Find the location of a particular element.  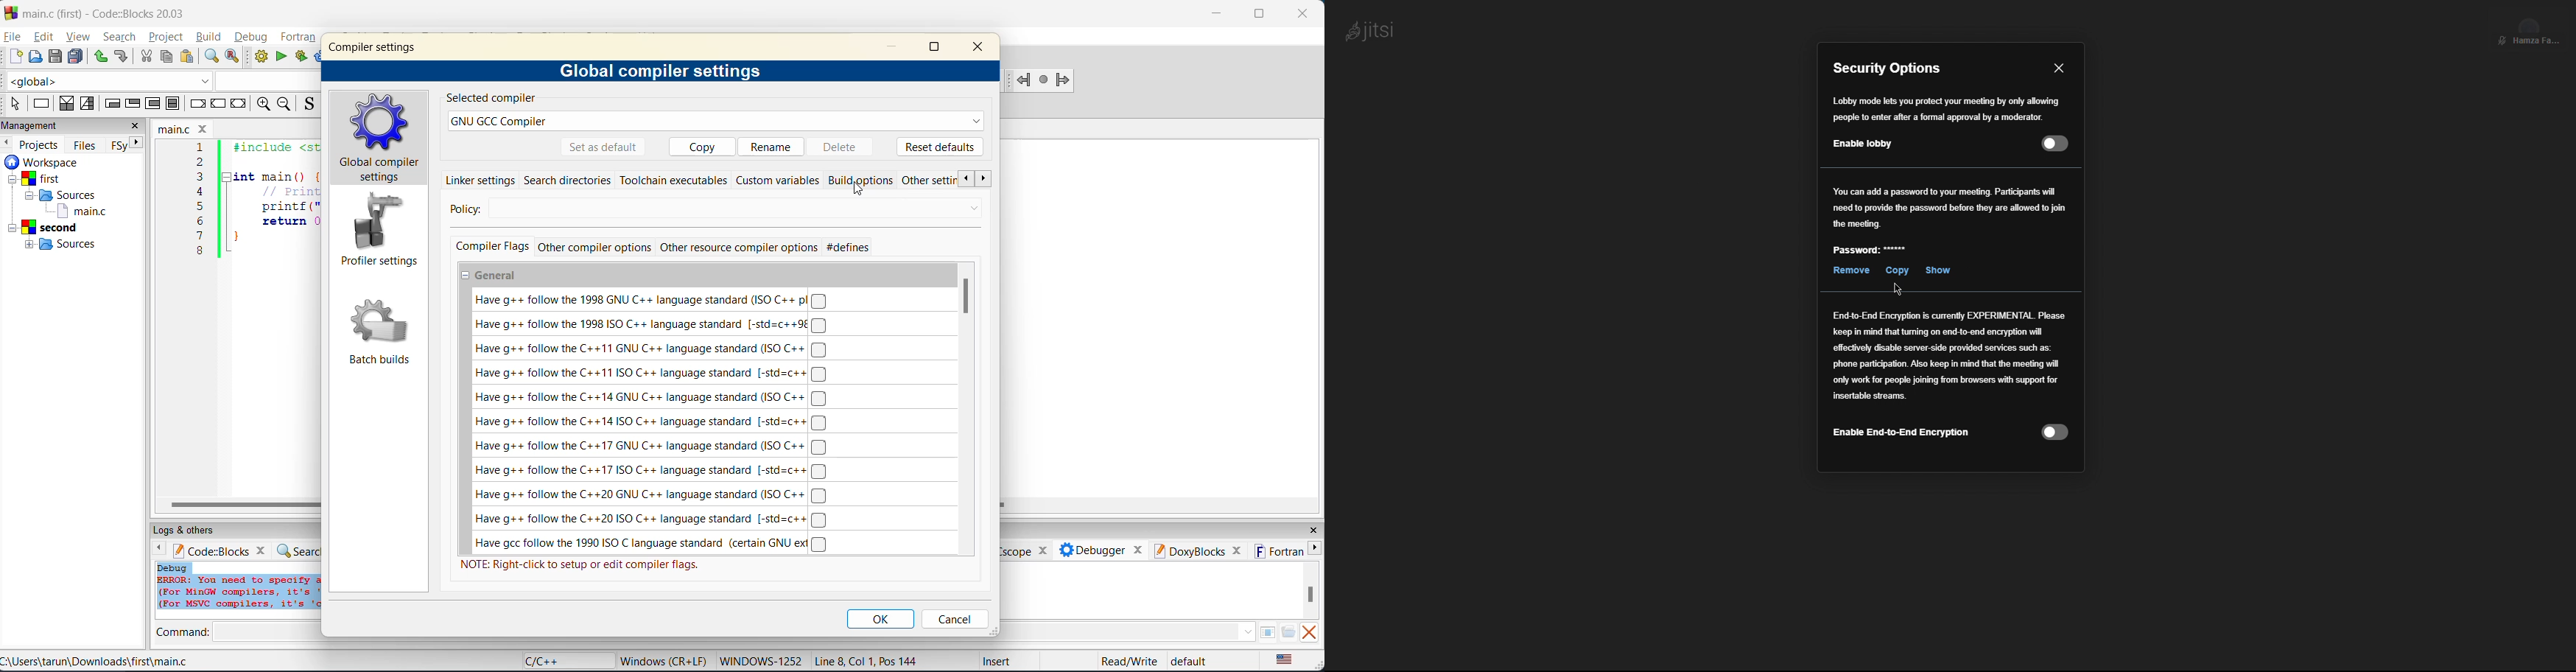

find is located at coordinates (209, 56).